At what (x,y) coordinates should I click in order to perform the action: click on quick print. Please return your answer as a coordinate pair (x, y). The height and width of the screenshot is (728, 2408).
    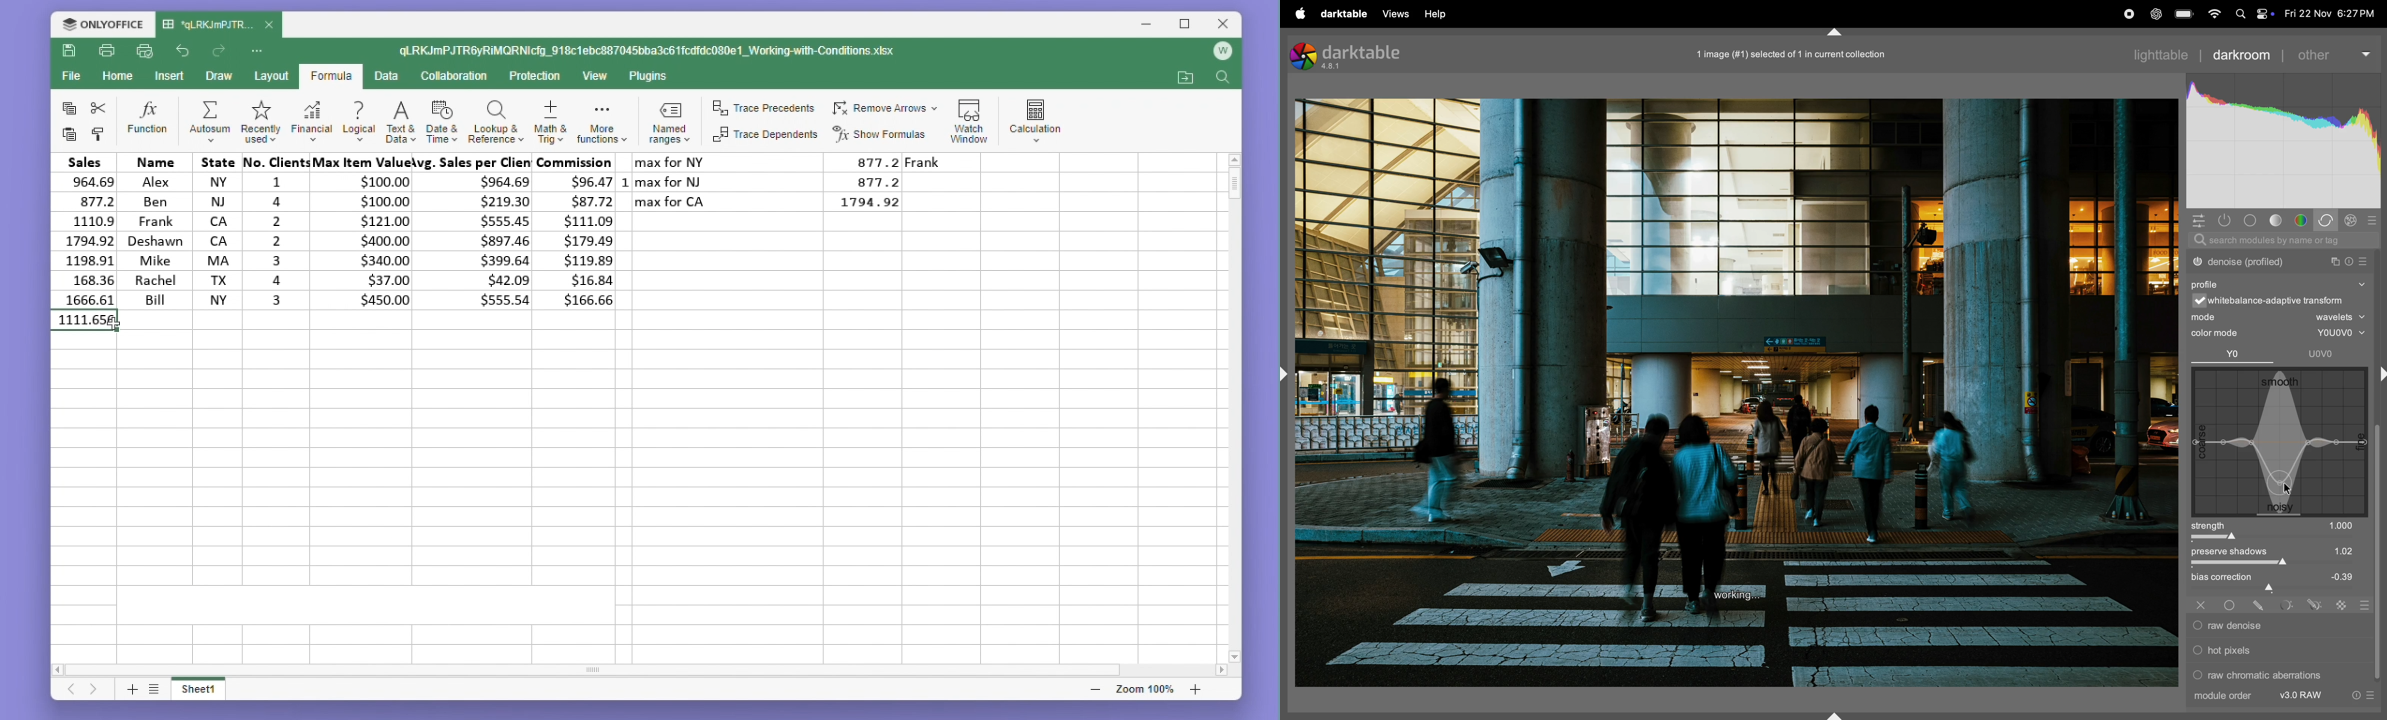
    Looking at the image, I should click on (142, 50).